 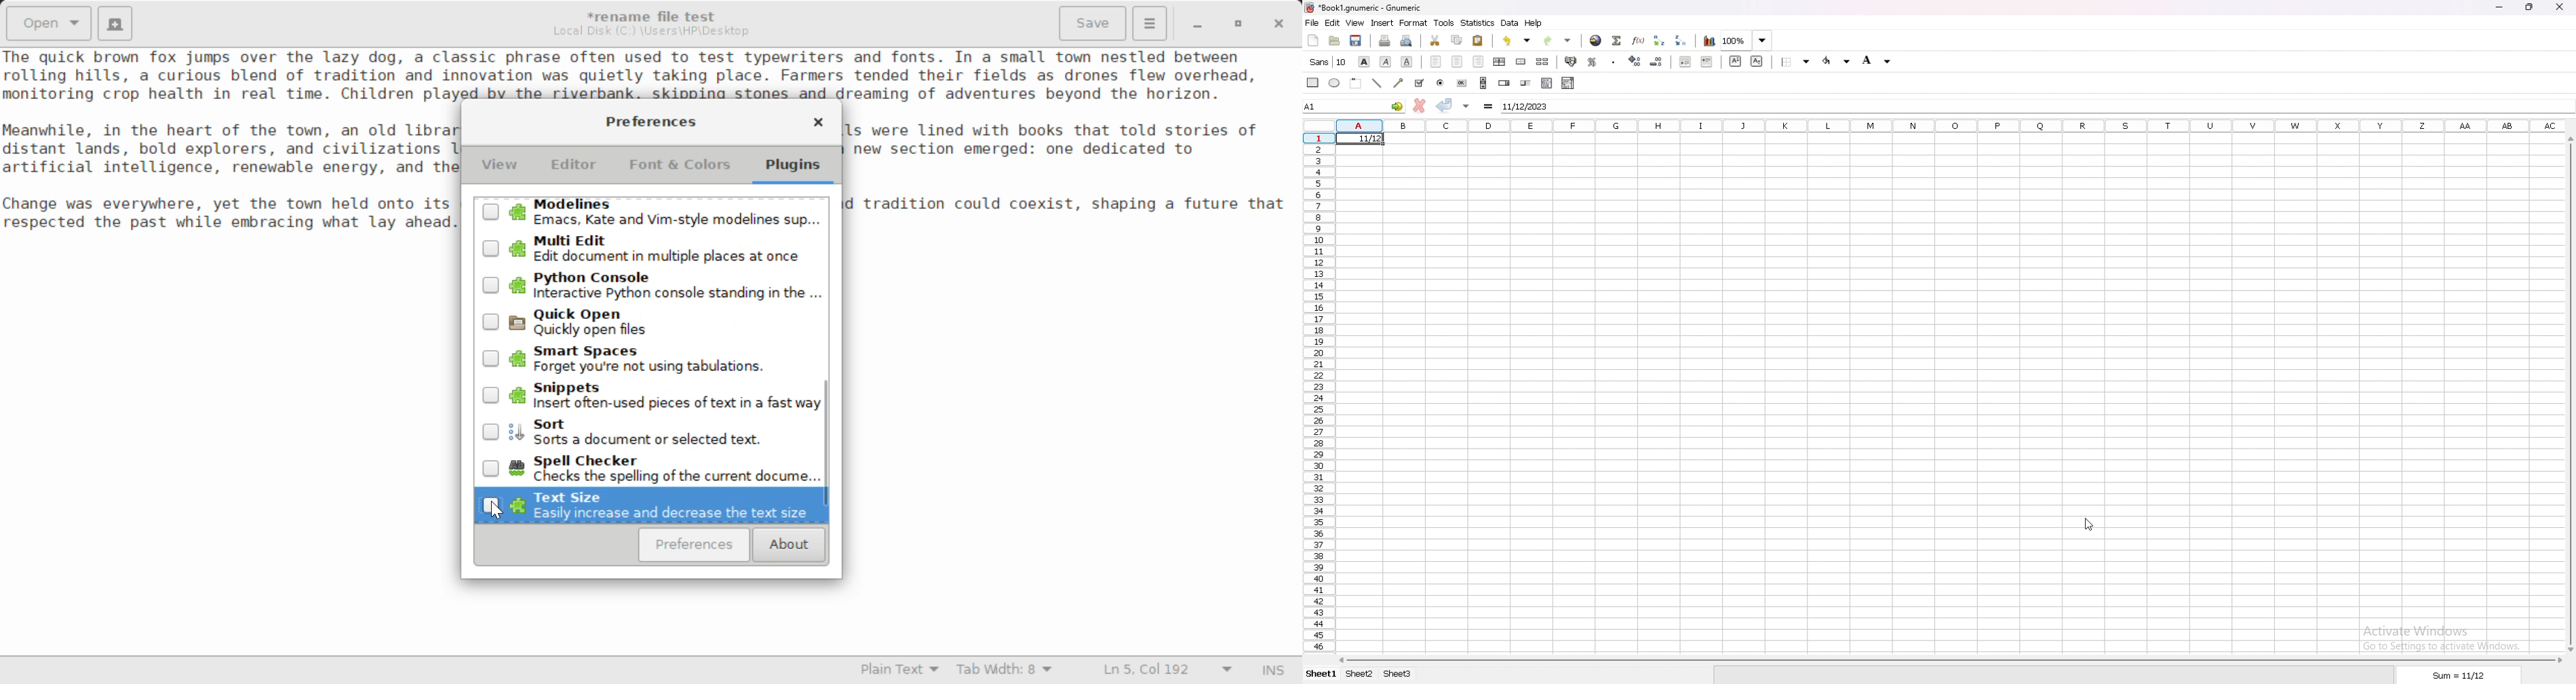 What do you see at coordinates (1407, 41) in the screenshot?
I see `print preview` at bounding box center [1407, 41].